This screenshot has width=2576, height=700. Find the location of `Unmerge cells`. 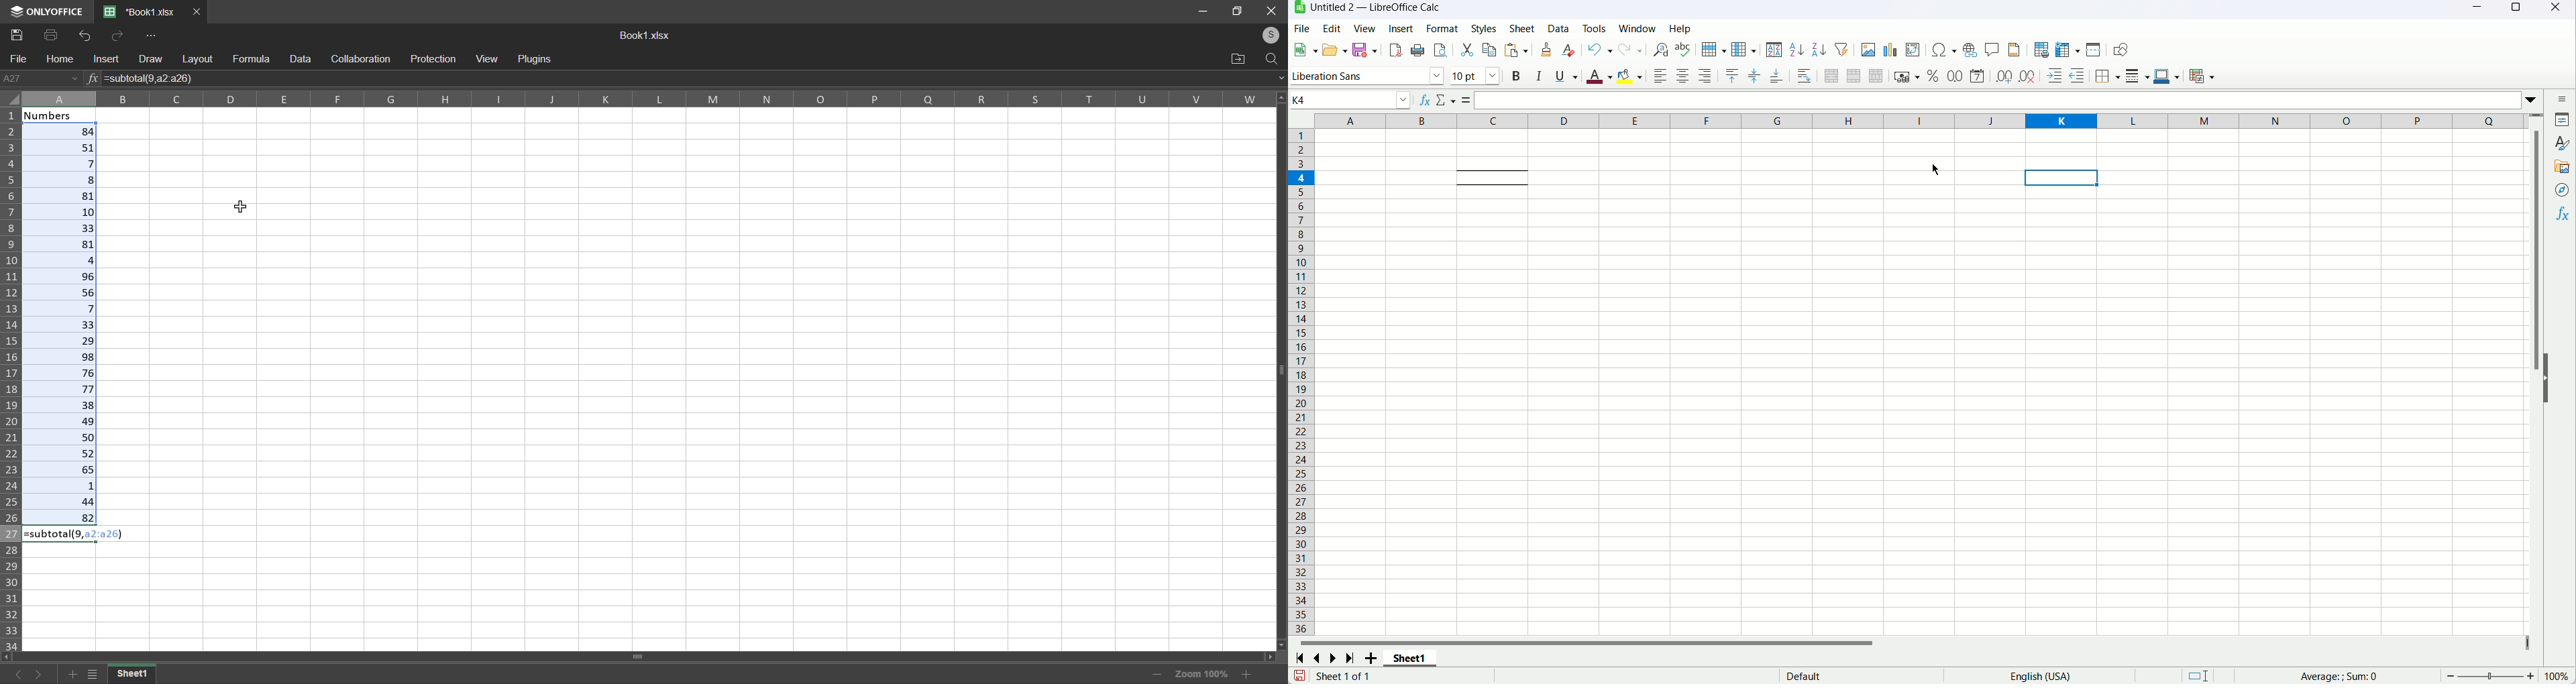

Unmerge cells is located at coordinates (1876, 76).